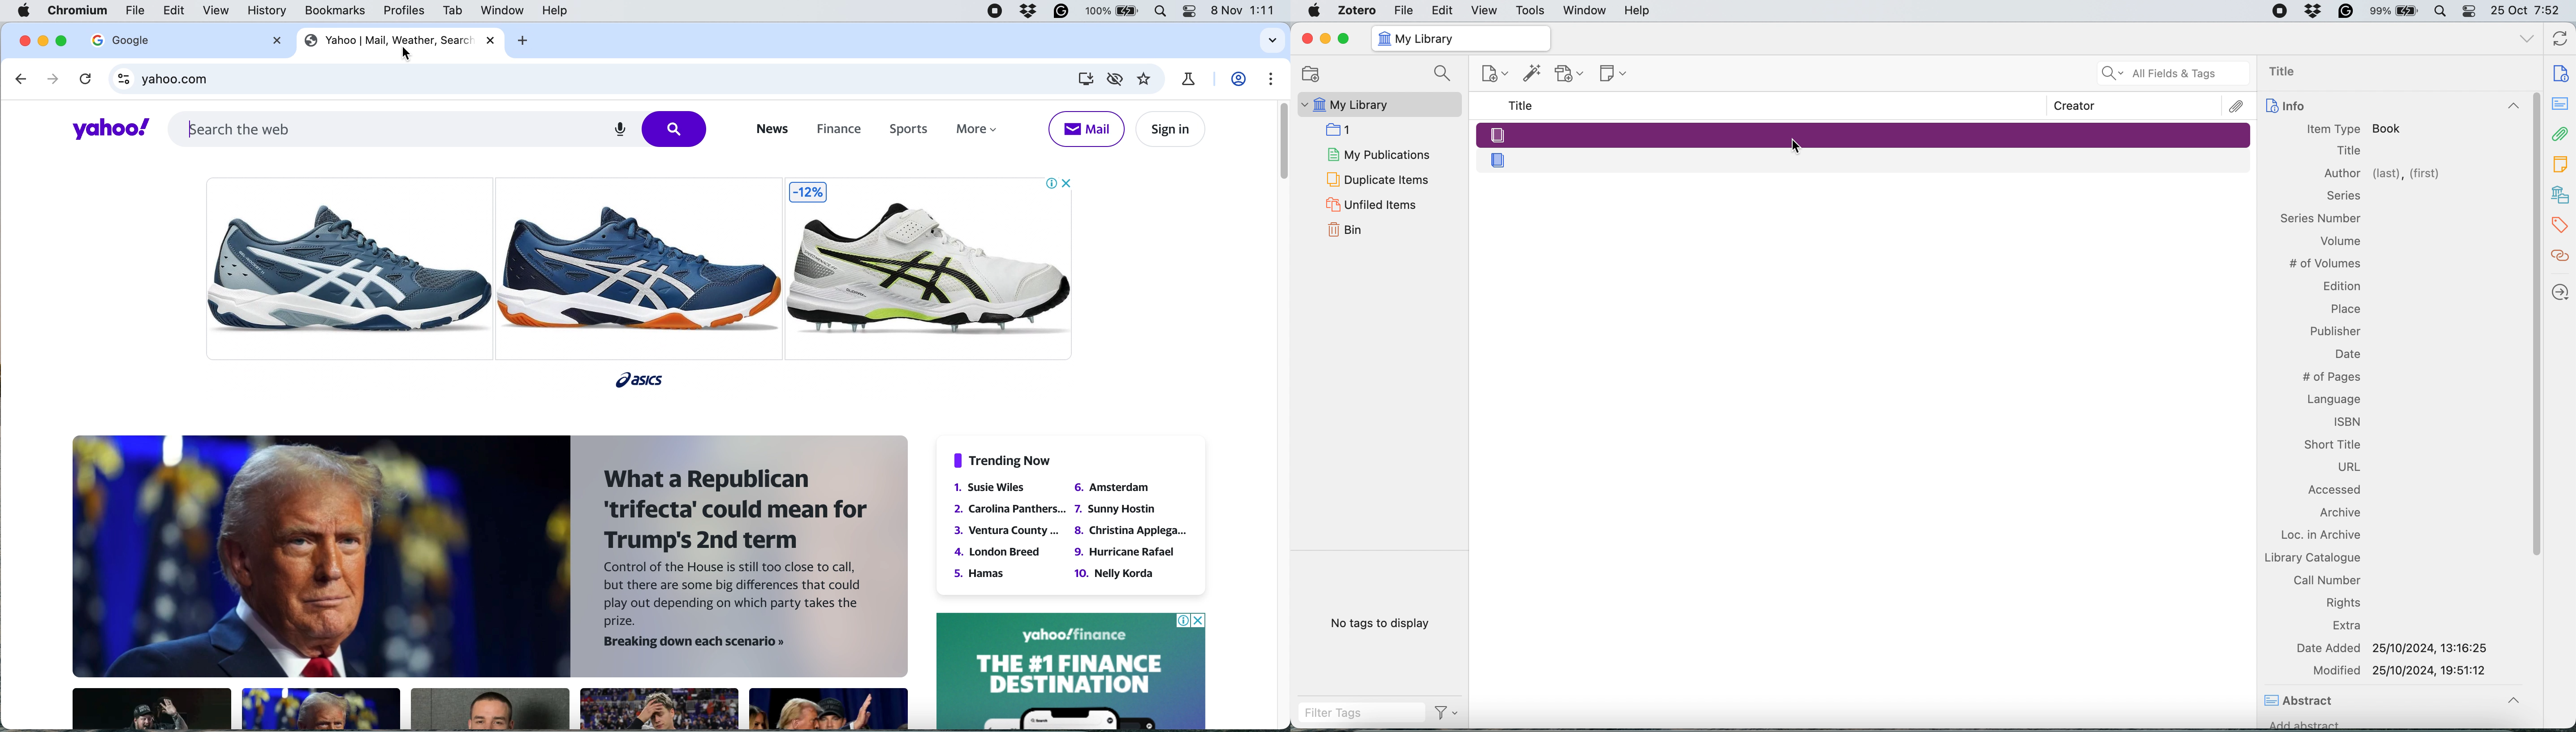 The width and height of the screenshot is (2576, 756). I want to click on Attachments, so click(2237, 107).